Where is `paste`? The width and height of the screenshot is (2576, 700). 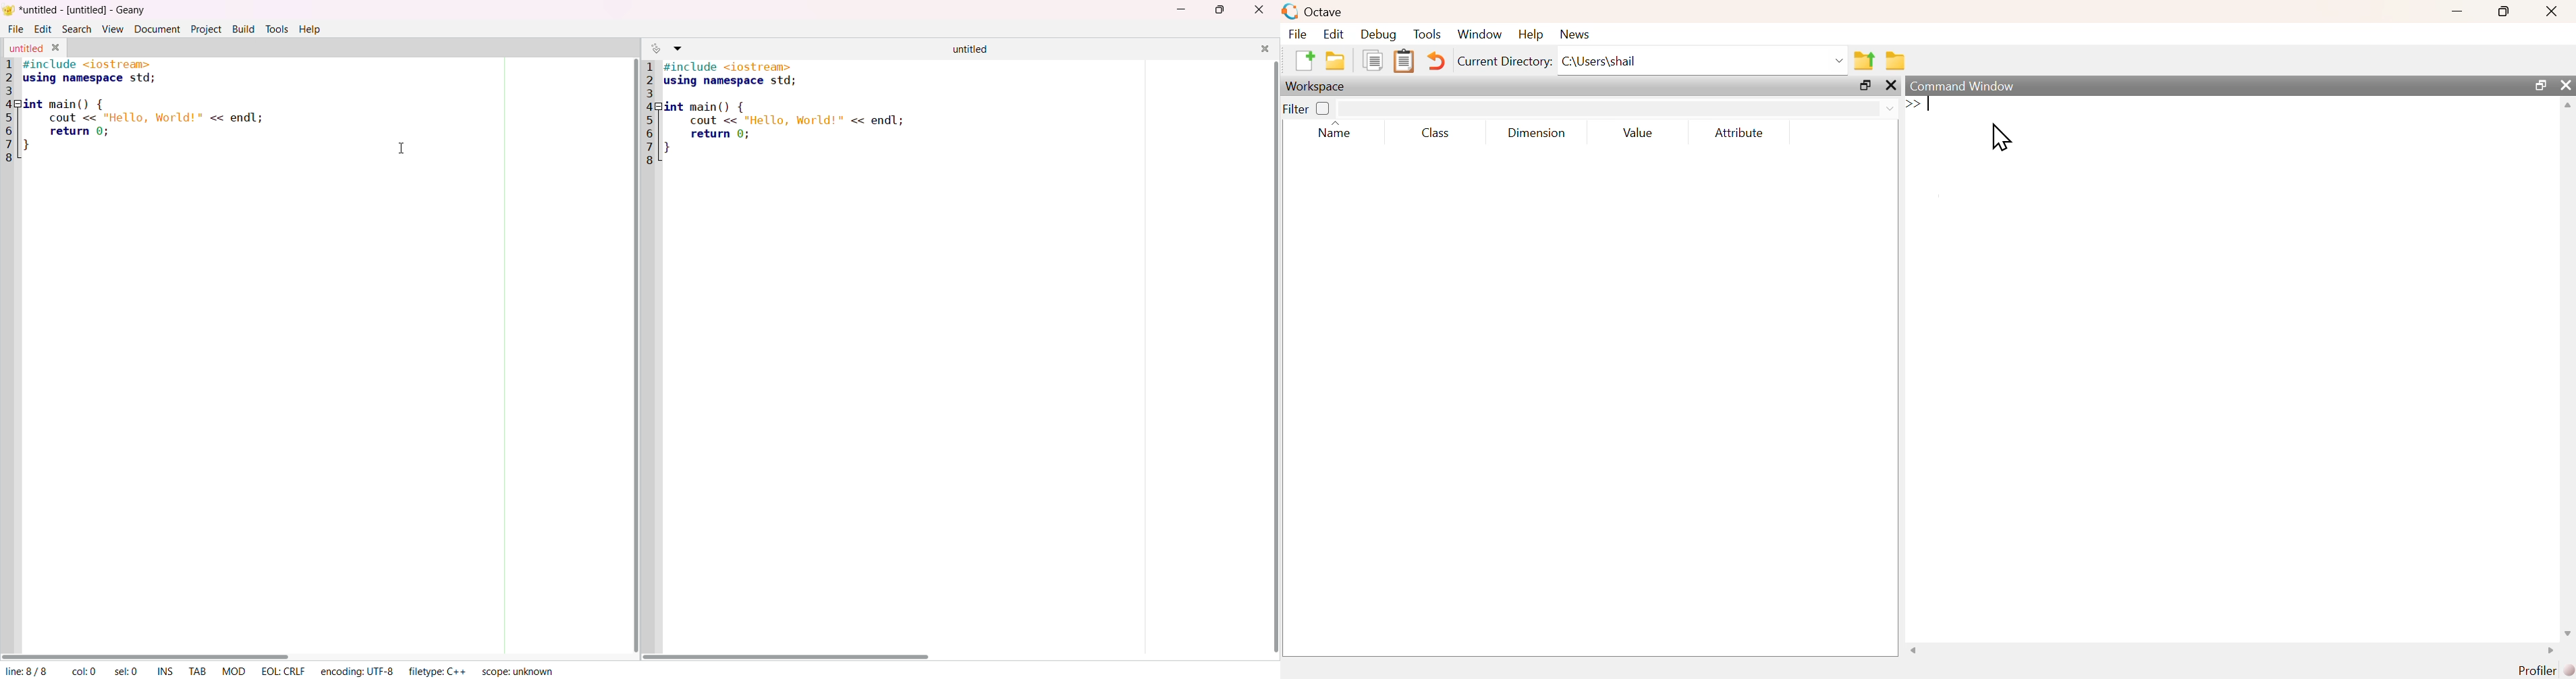 paste is located at coordinates (1405, 61).